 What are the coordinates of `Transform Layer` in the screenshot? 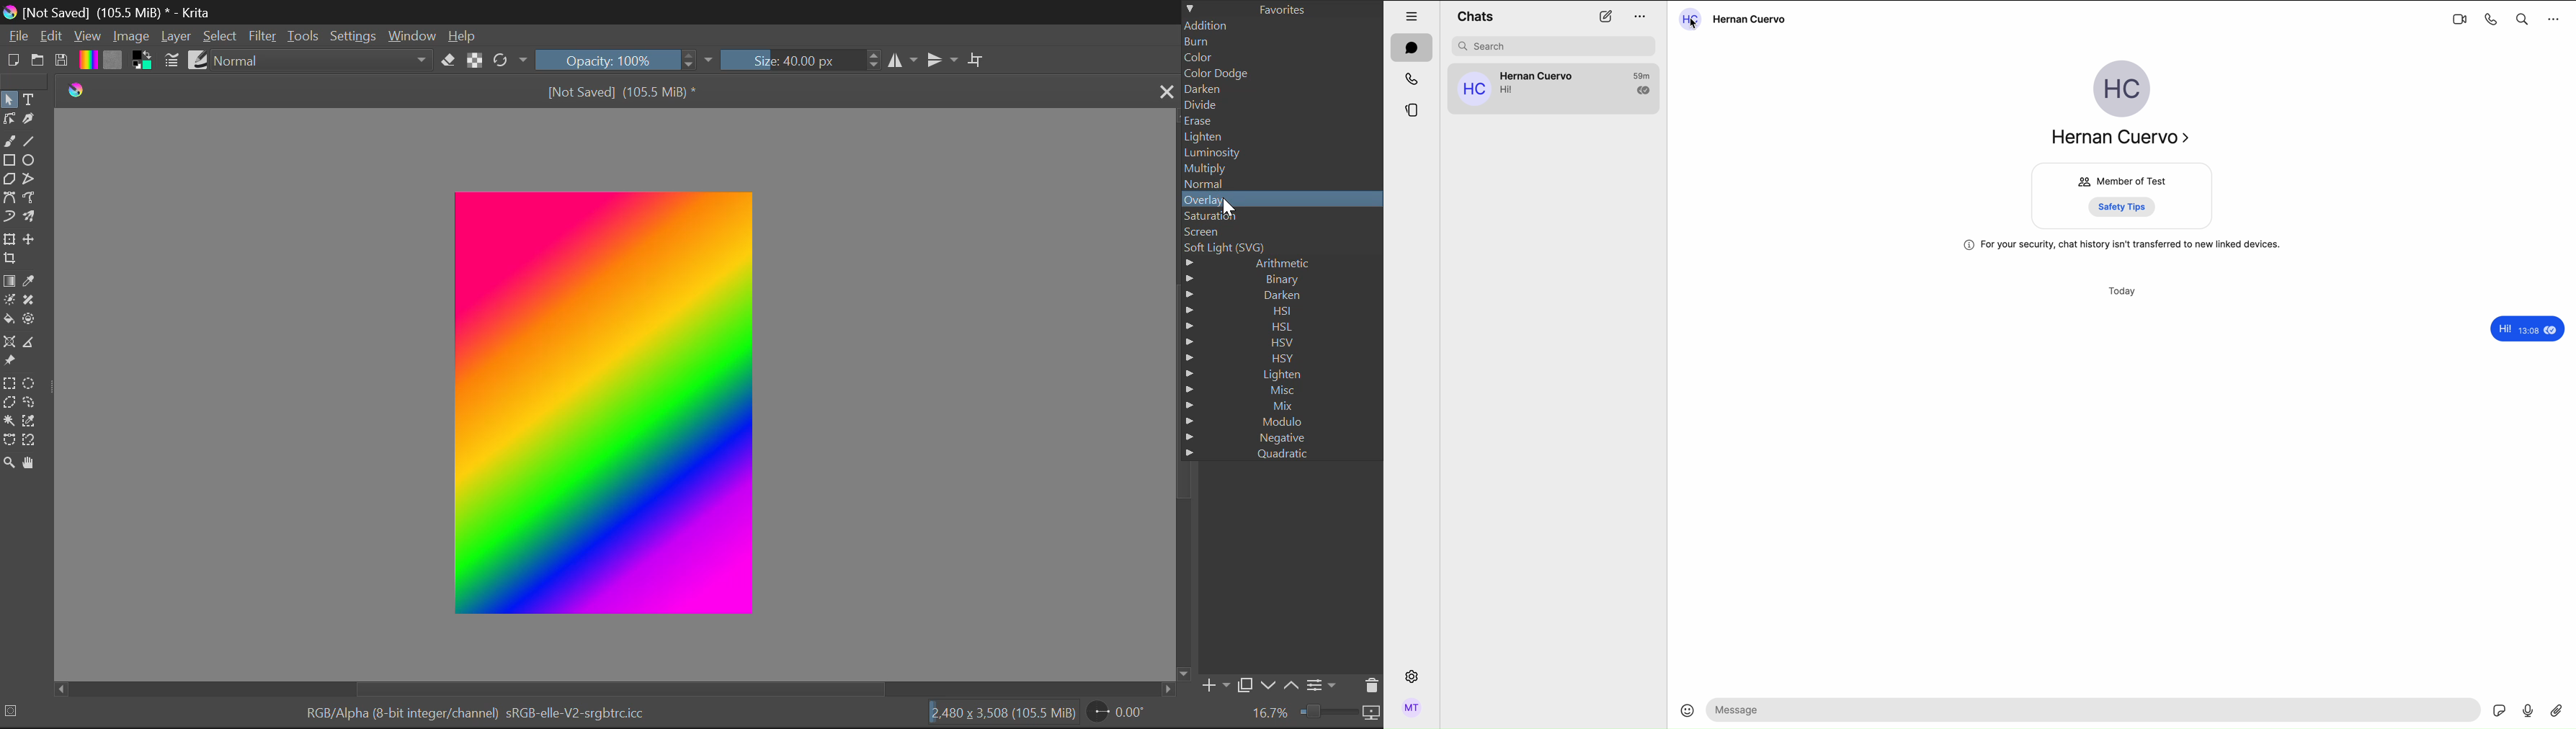 It's located at (12, 238).